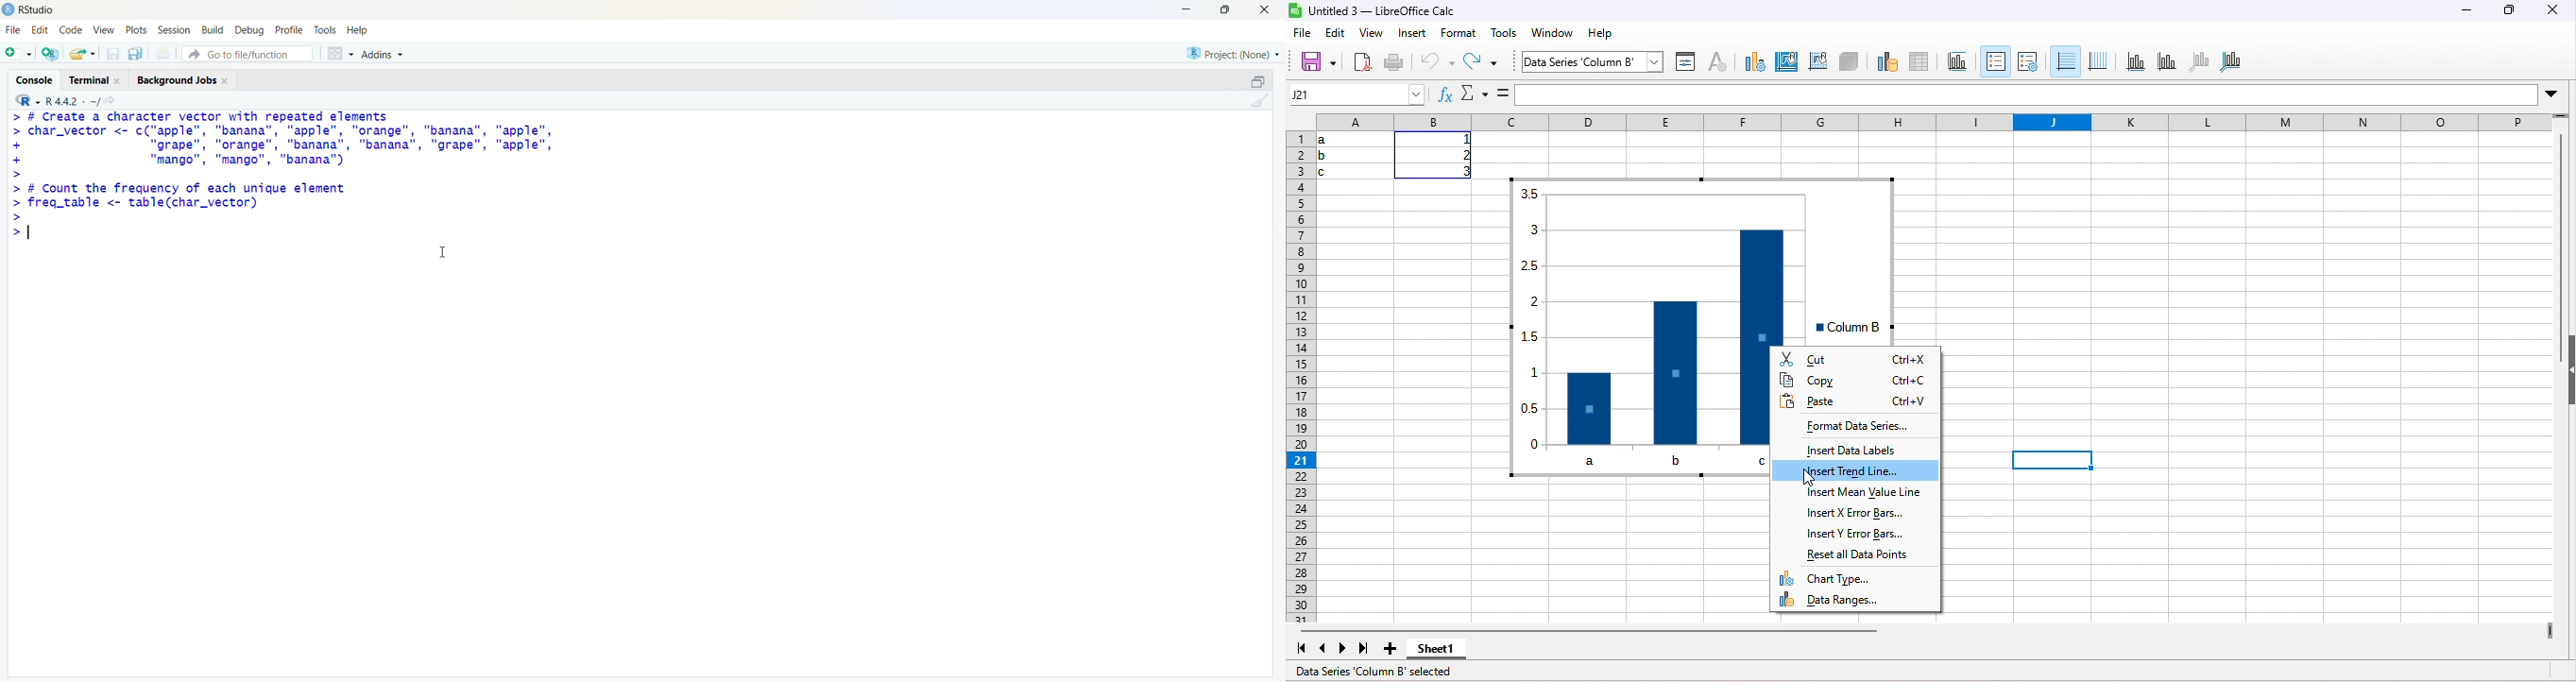 Image resolution: width=2576 pixels, height=700 pixels. Describe the element at coordinates (137, 31) in the screenshot. I see `Plots` at that location.